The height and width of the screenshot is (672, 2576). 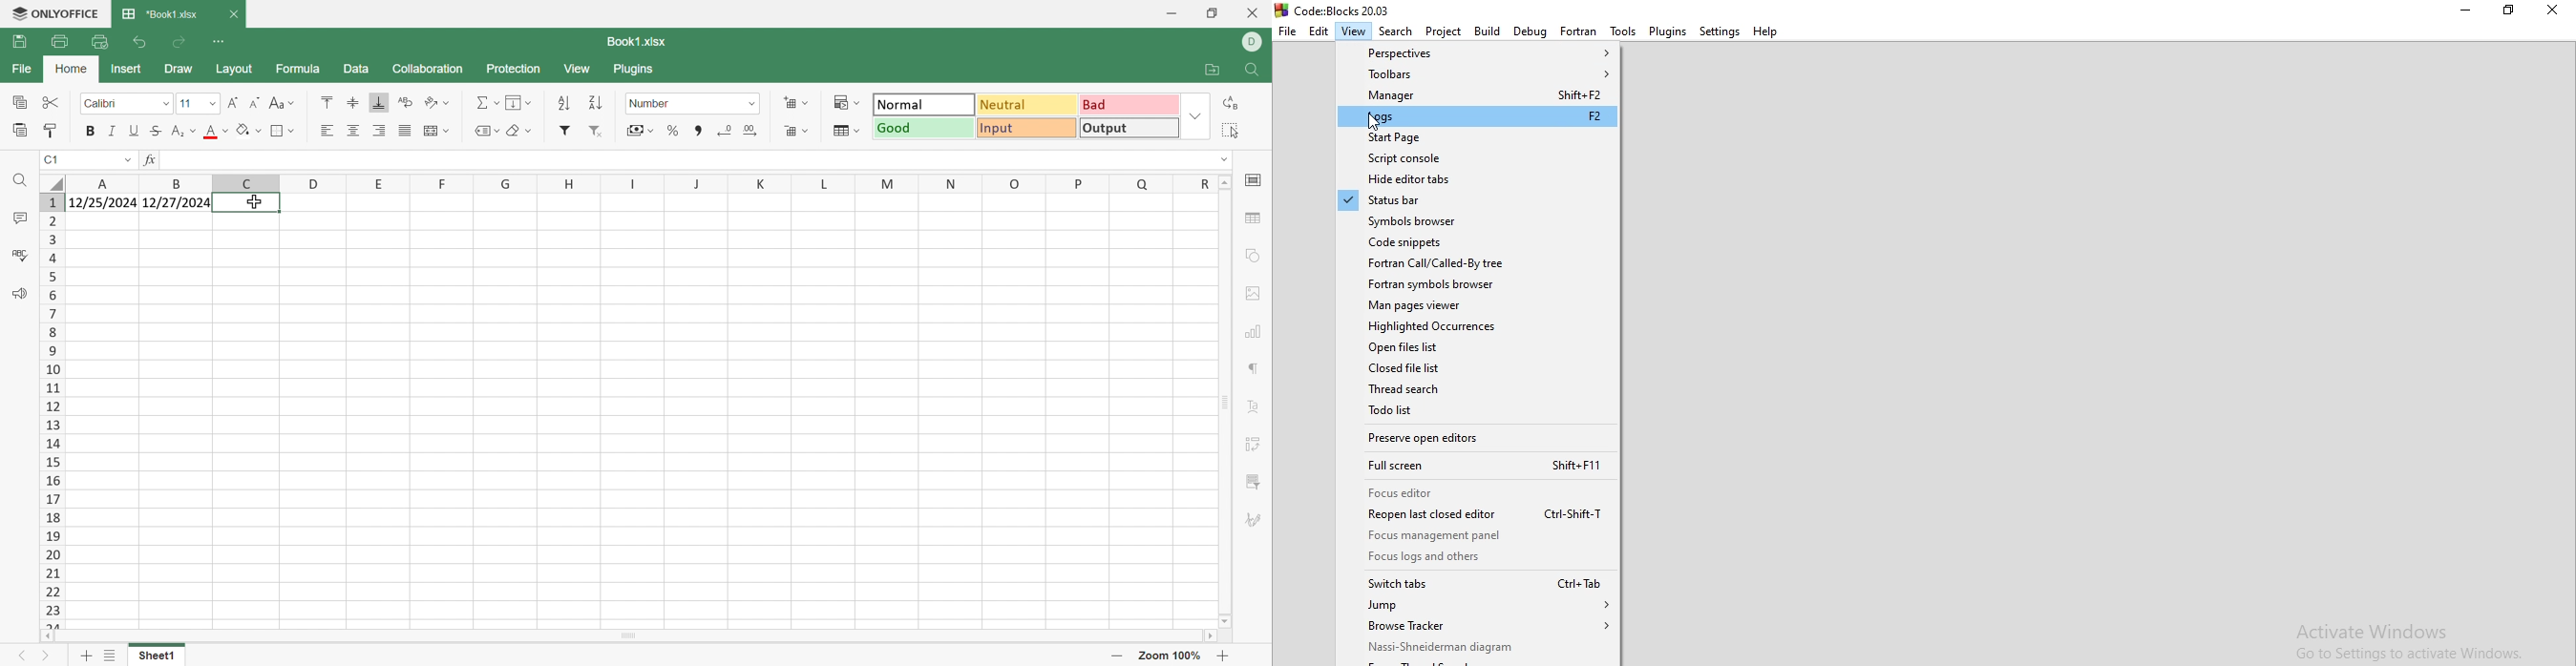 What do you see at coordinates (438, 130) in the screenshot?
I see `Merge and center` at bounding box center [438, 130].